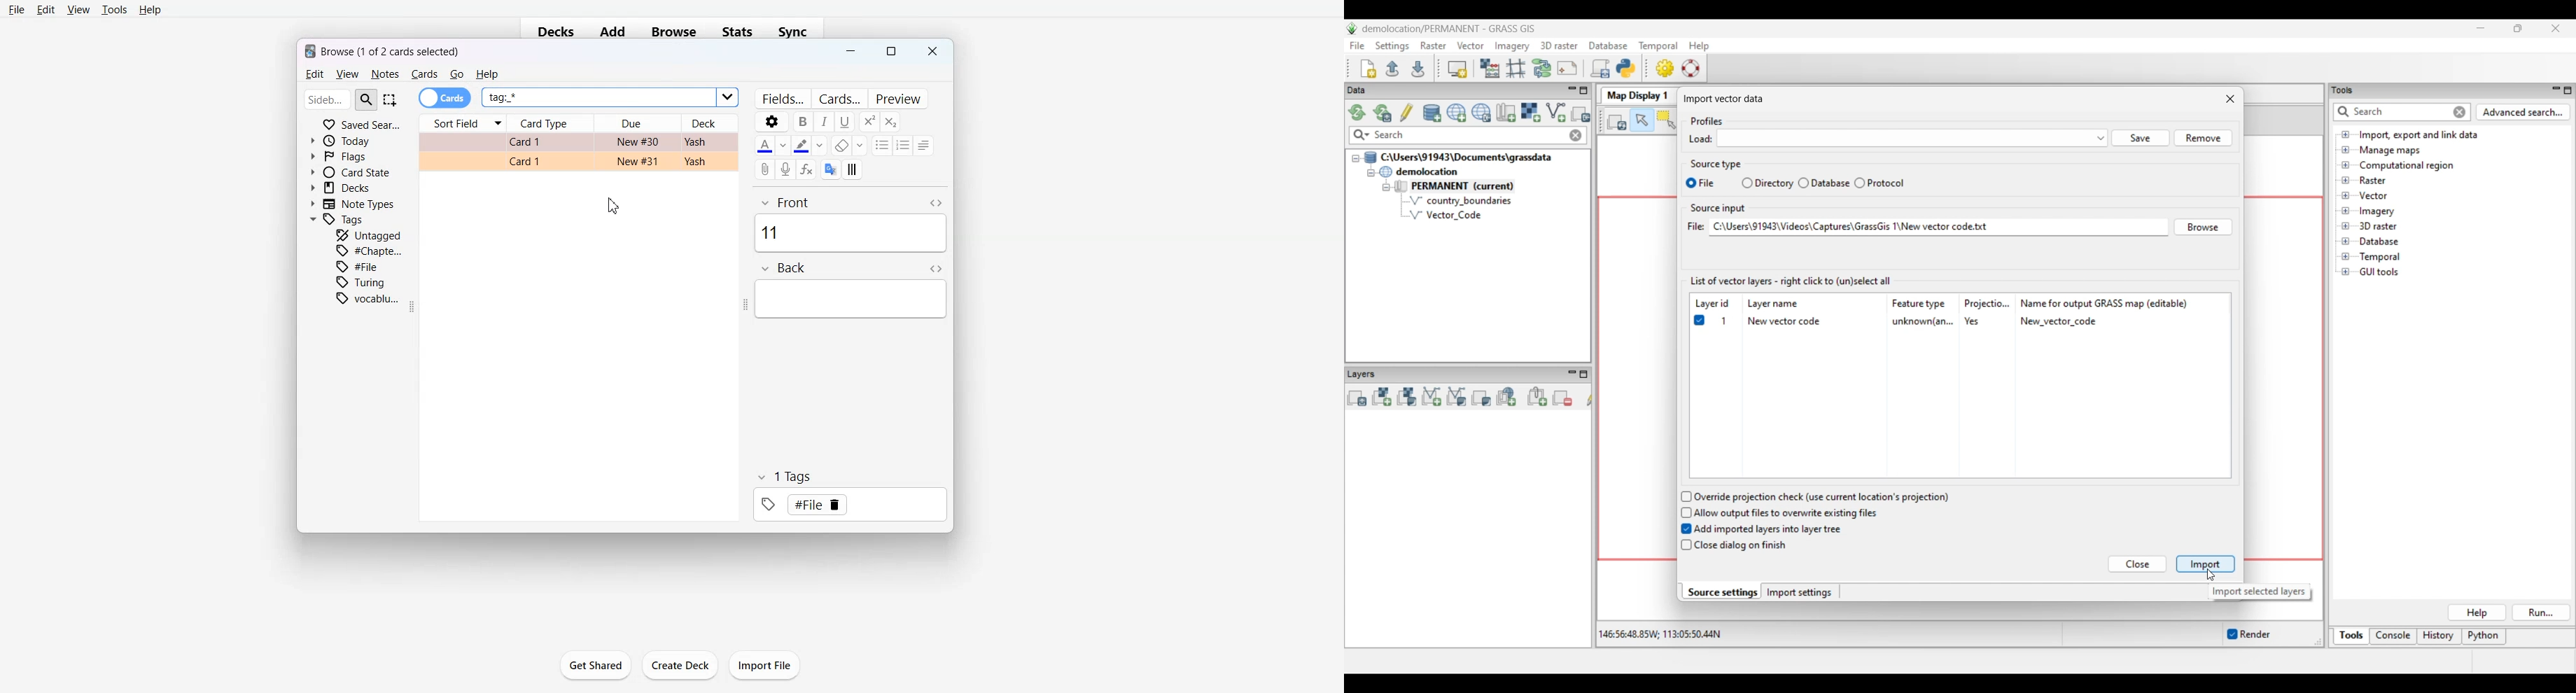 This screenshot has height=700, width=2576. Describe the element at coordinates (931, 51) in the screenshot. I see `Close` at that location.